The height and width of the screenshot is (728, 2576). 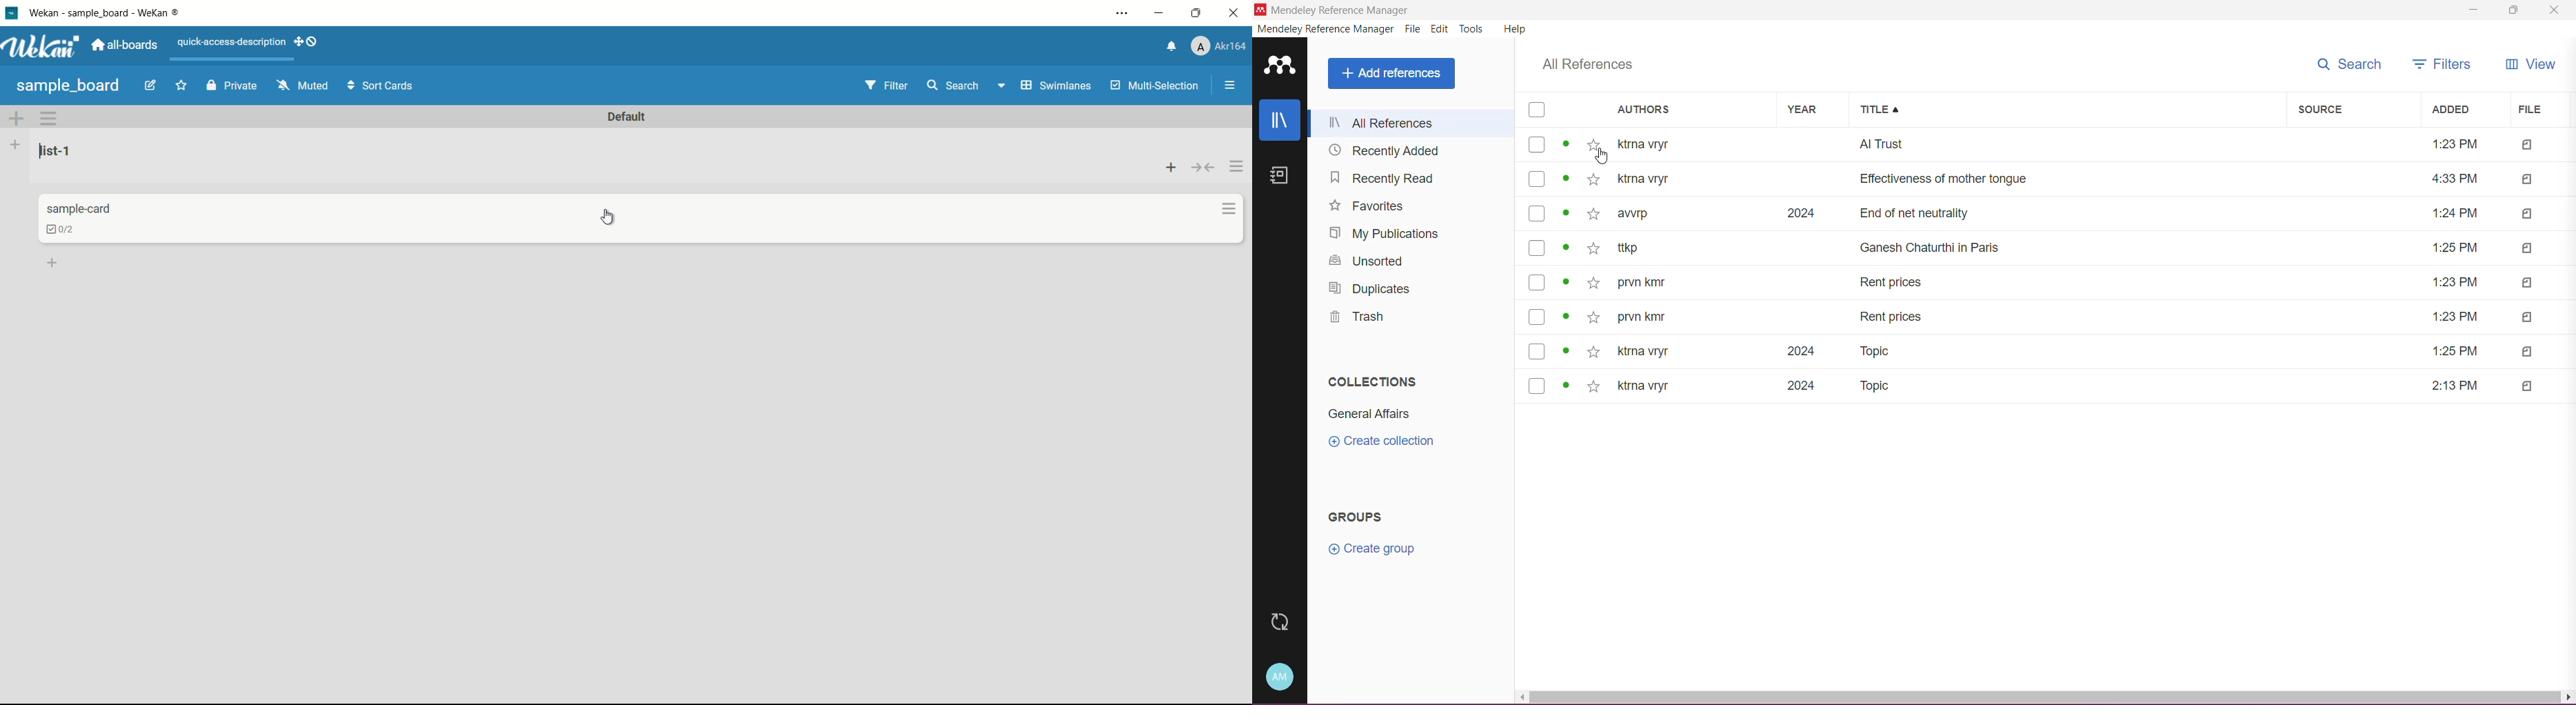 I want to click on Click to see more details, so click(x=1566, y=178).